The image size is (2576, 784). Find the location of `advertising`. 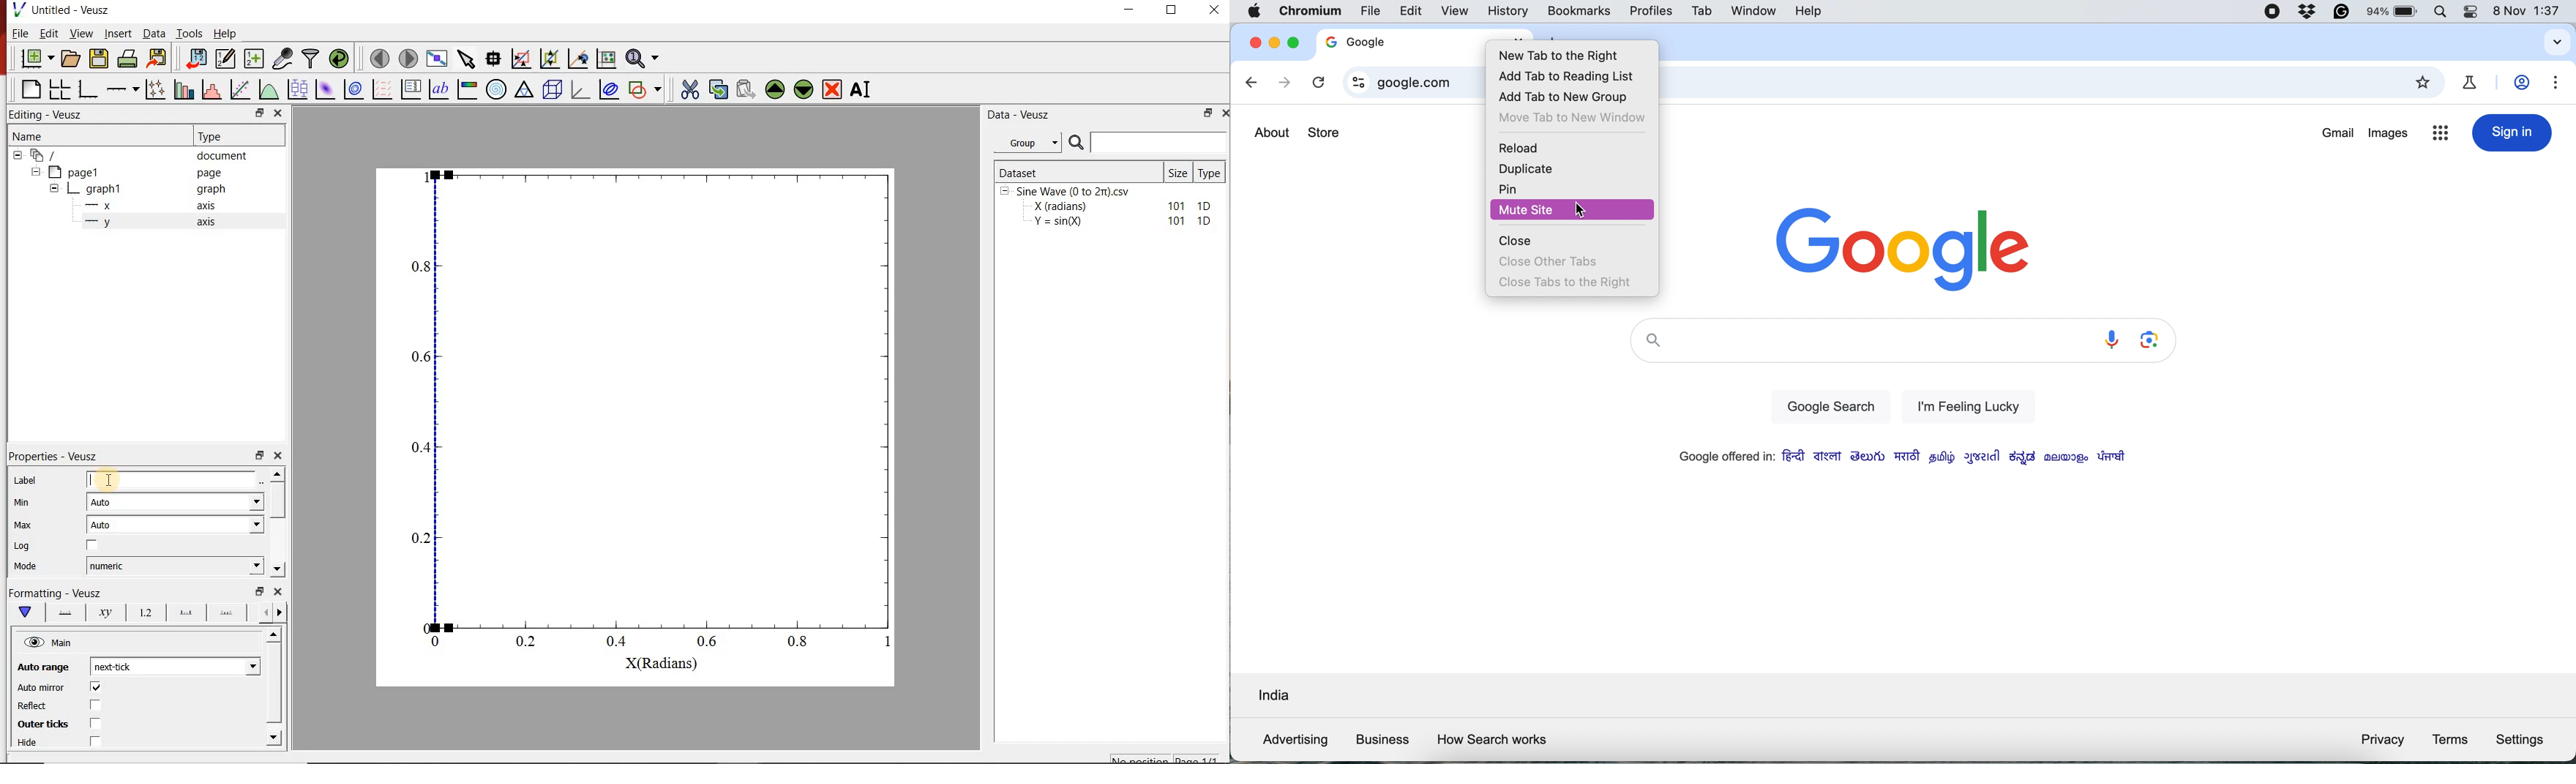

advertising is located at coordinates (1292, 740).